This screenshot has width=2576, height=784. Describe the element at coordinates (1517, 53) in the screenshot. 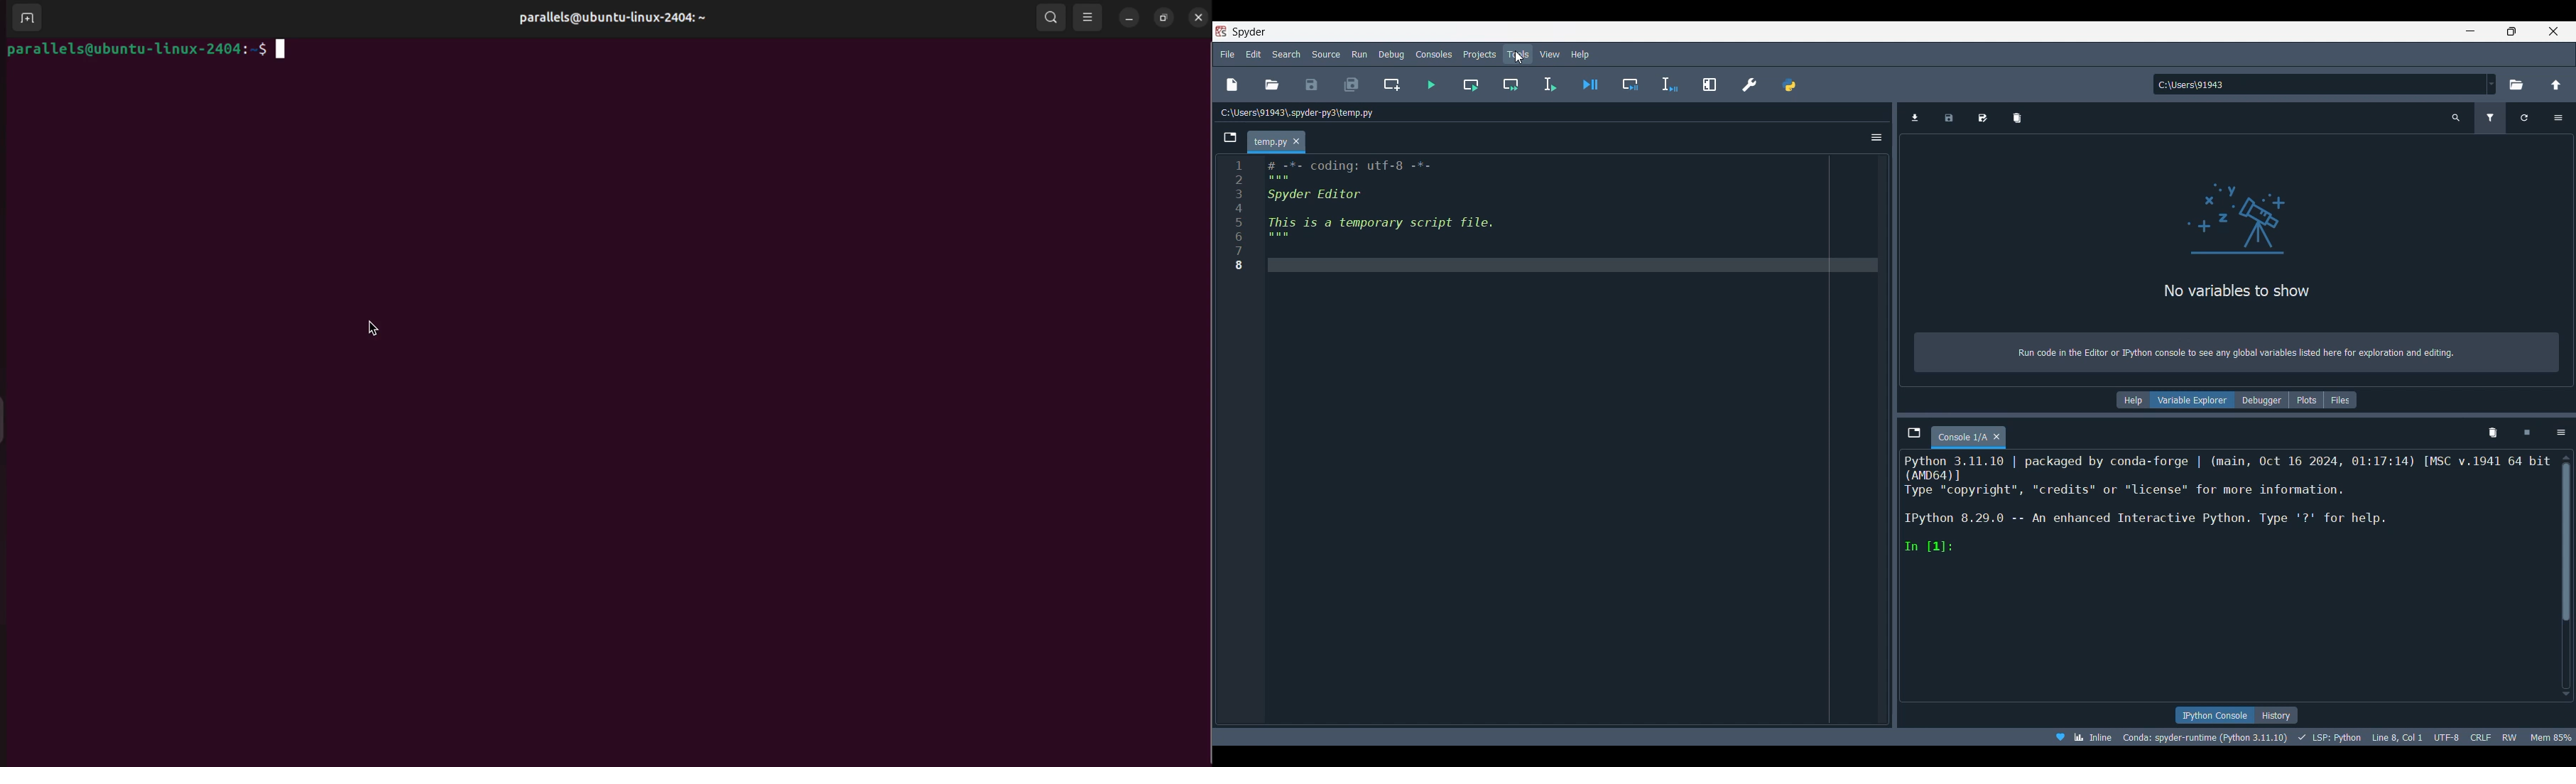

I see `Tools menu, highlighted by cursor` at that location.